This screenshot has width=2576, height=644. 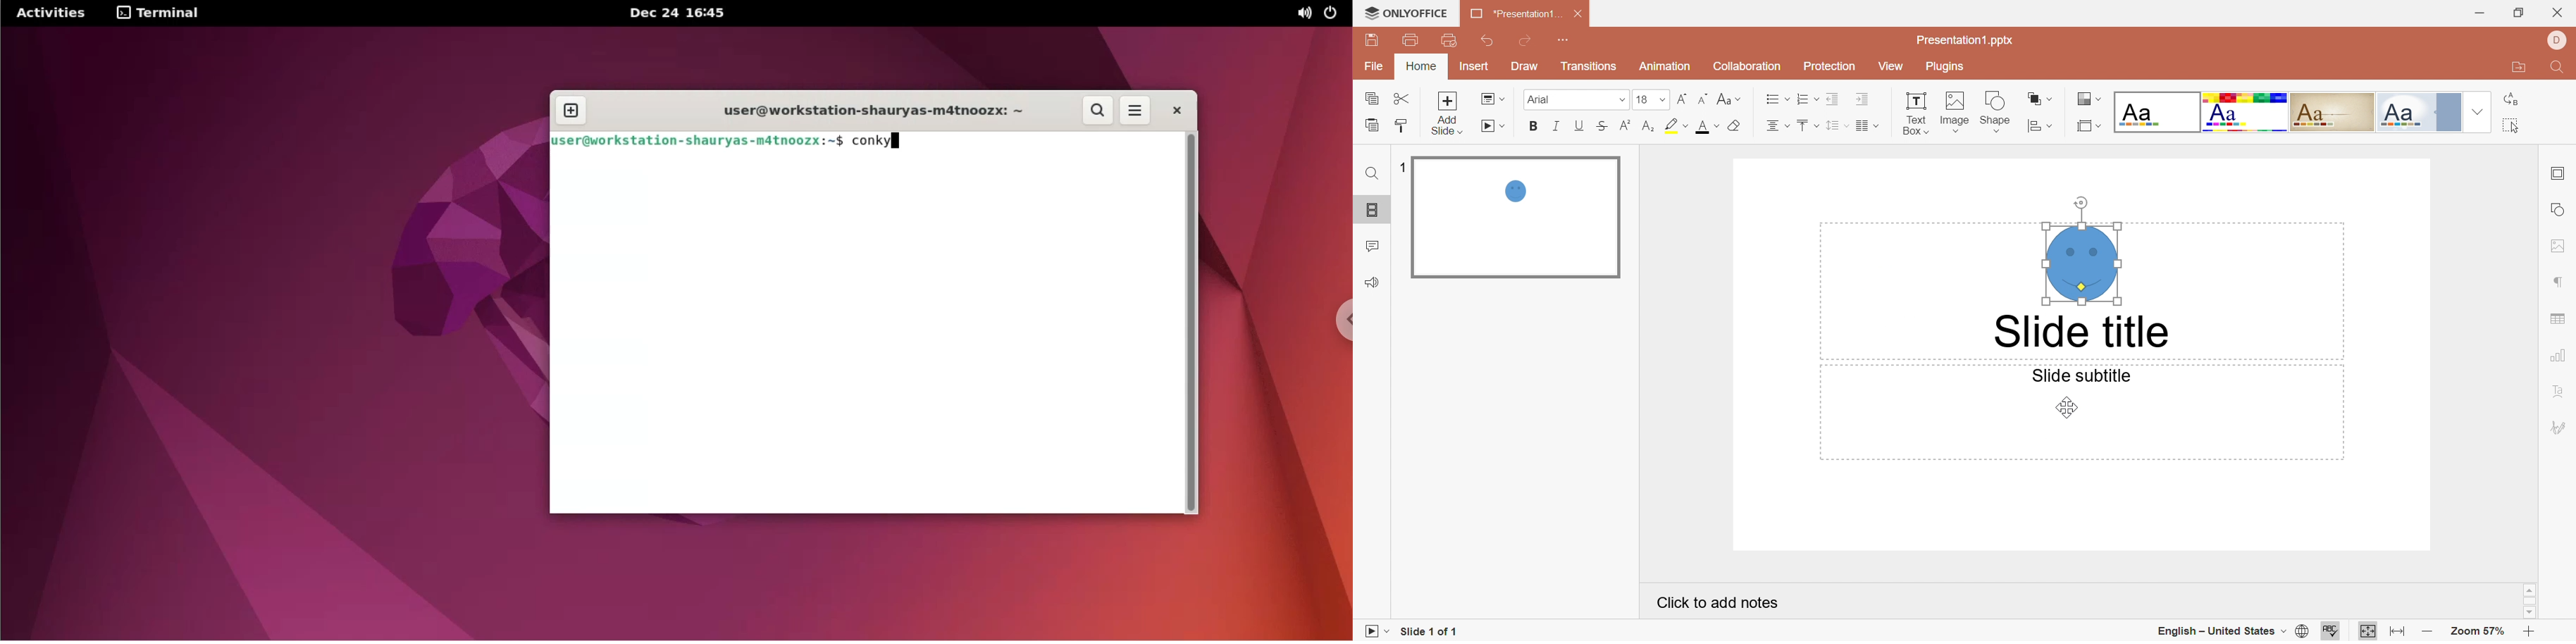 What do you see at coordinates (1955, 112) in the screenshot?
I see `Image` at bounding box center [1955, 112].